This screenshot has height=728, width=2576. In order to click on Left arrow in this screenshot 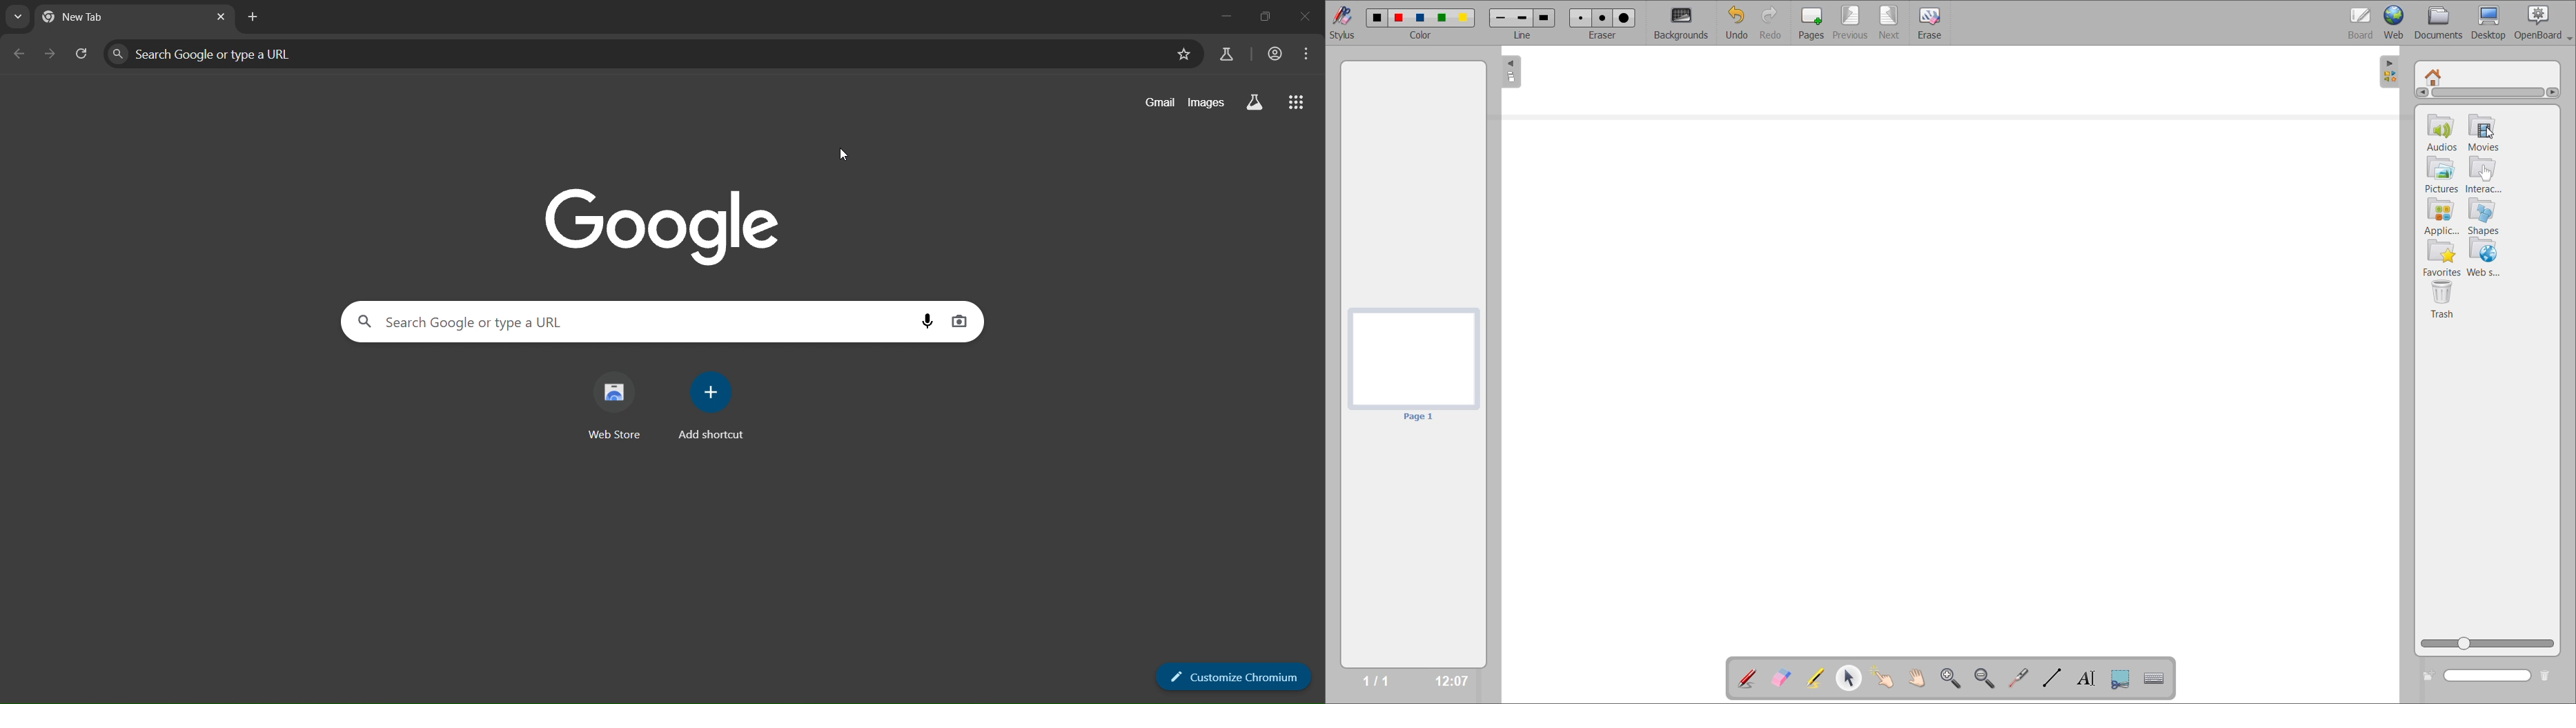, I will do `click(2421, 94)`.